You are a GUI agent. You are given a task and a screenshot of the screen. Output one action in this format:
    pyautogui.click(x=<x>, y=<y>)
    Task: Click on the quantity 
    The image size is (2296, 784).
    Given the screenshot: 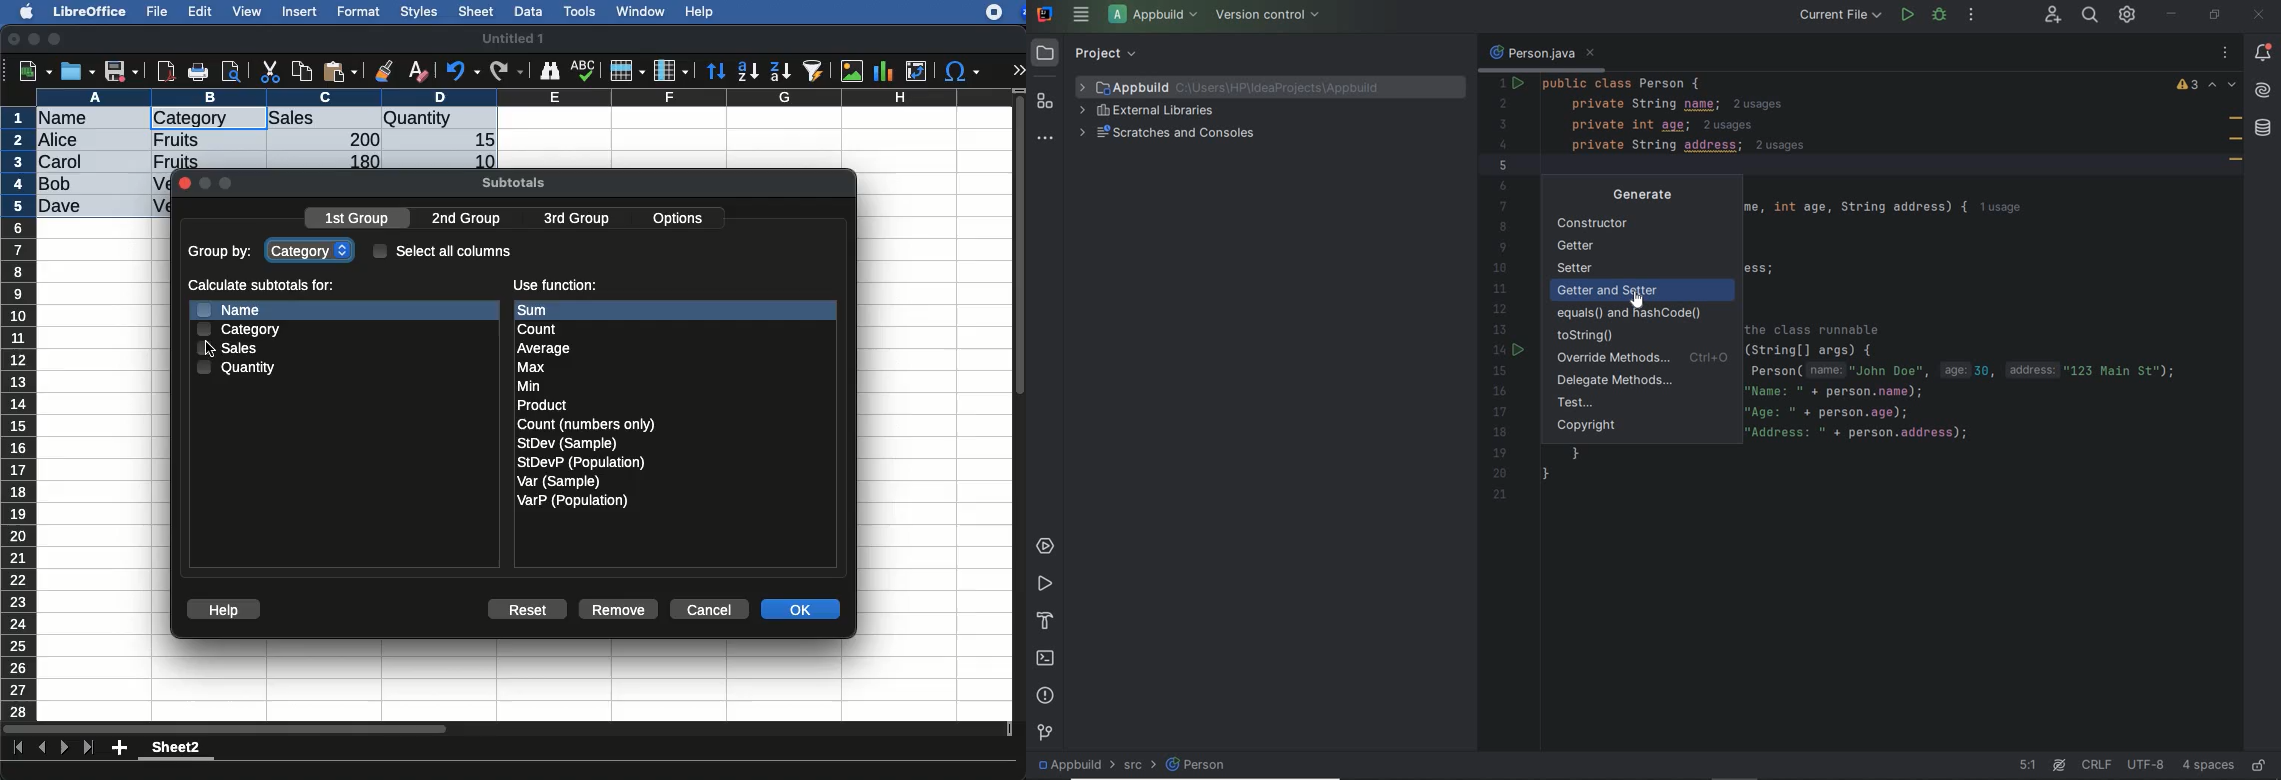 What is the action you would take?
    pyautogui.click(x=238, y=367)
    